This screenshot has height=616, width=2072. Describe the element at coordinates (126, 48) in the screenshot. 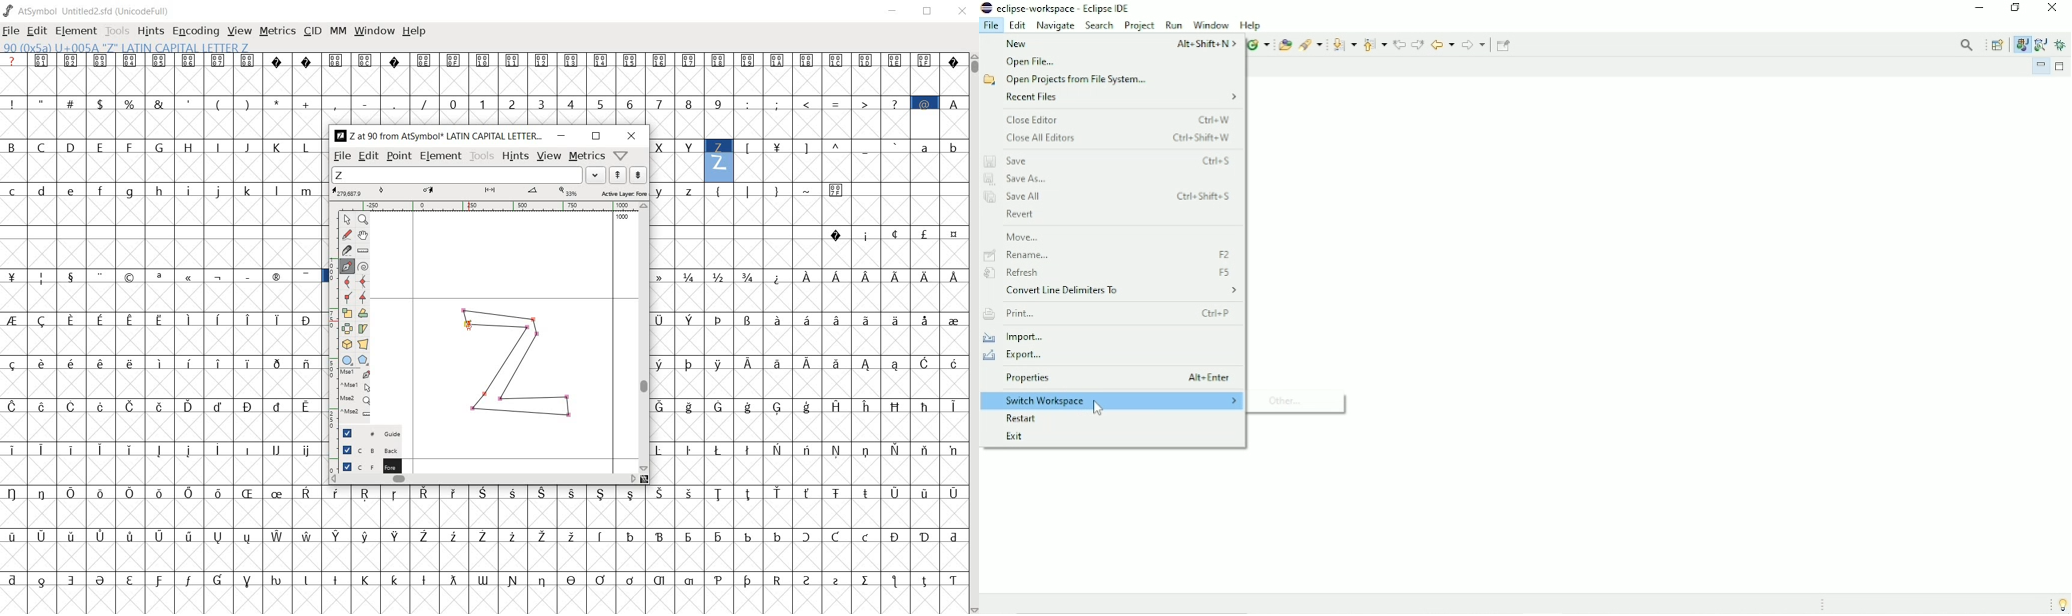

I see `90(0x5a) U+005A "Z" LATIN CAPITAL LETTER Z` at that location.